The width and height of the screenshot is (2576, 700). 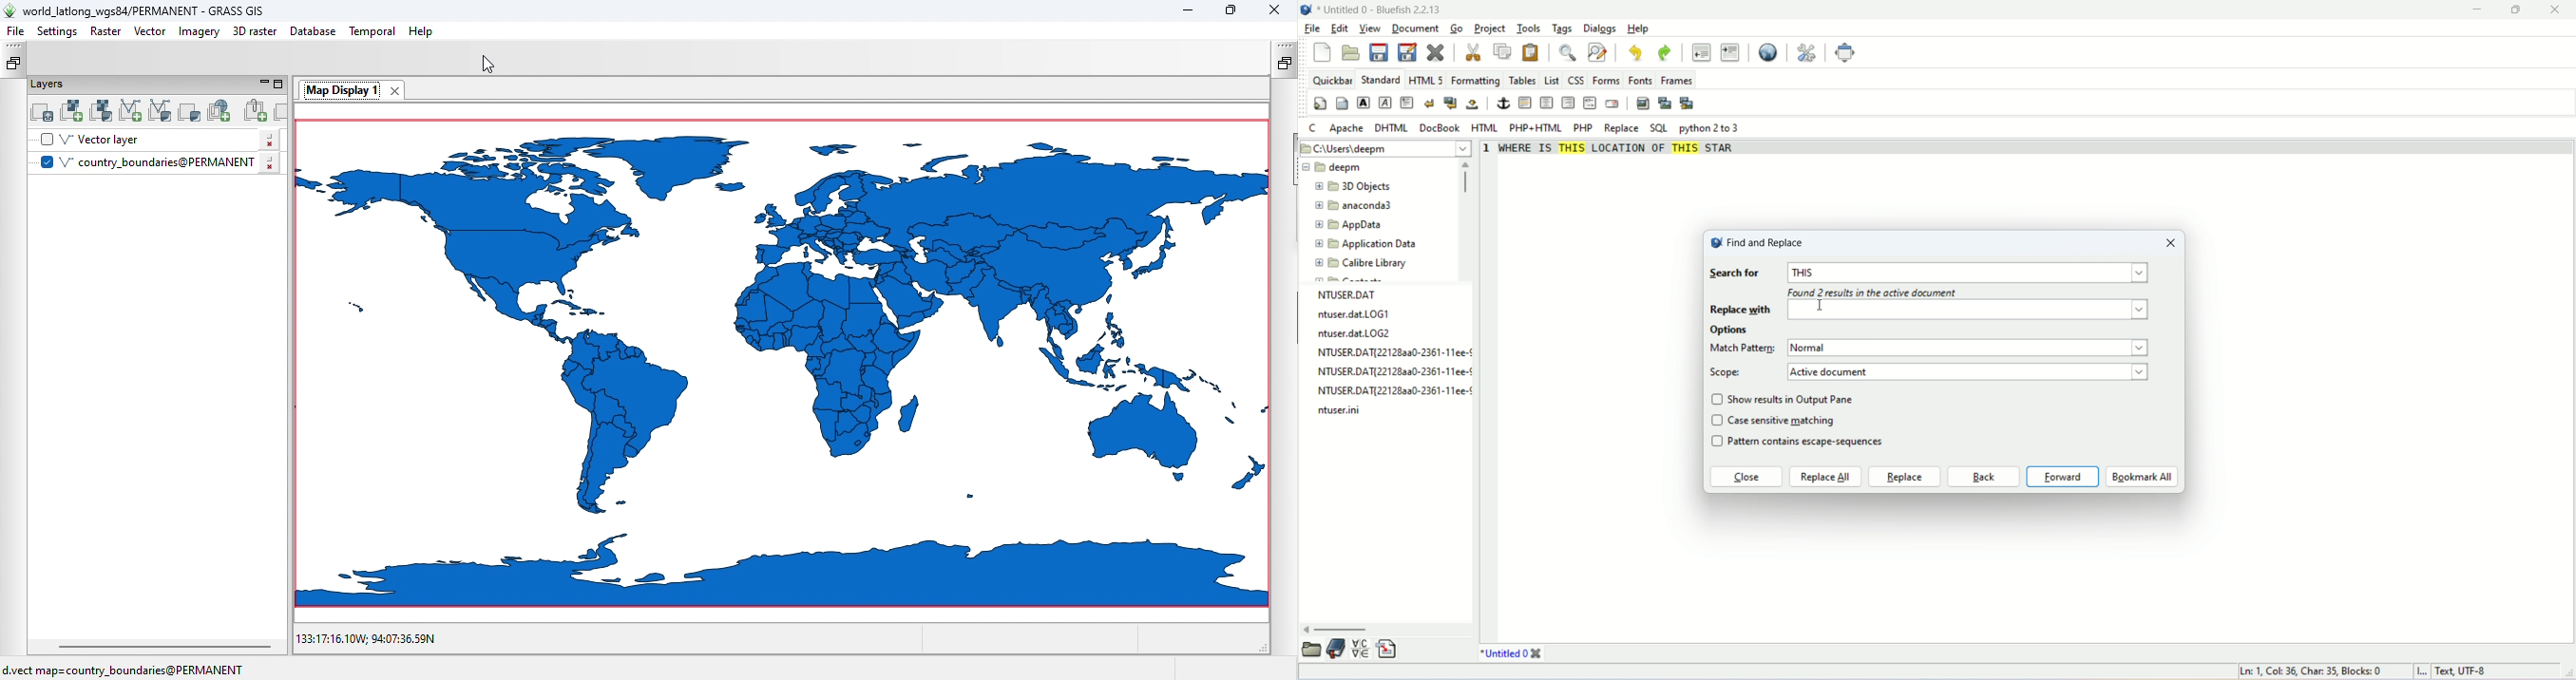 What do you see at coordinates (1546, 103) in the screenshot?
I see `center` at bounding box center [1546, 103].